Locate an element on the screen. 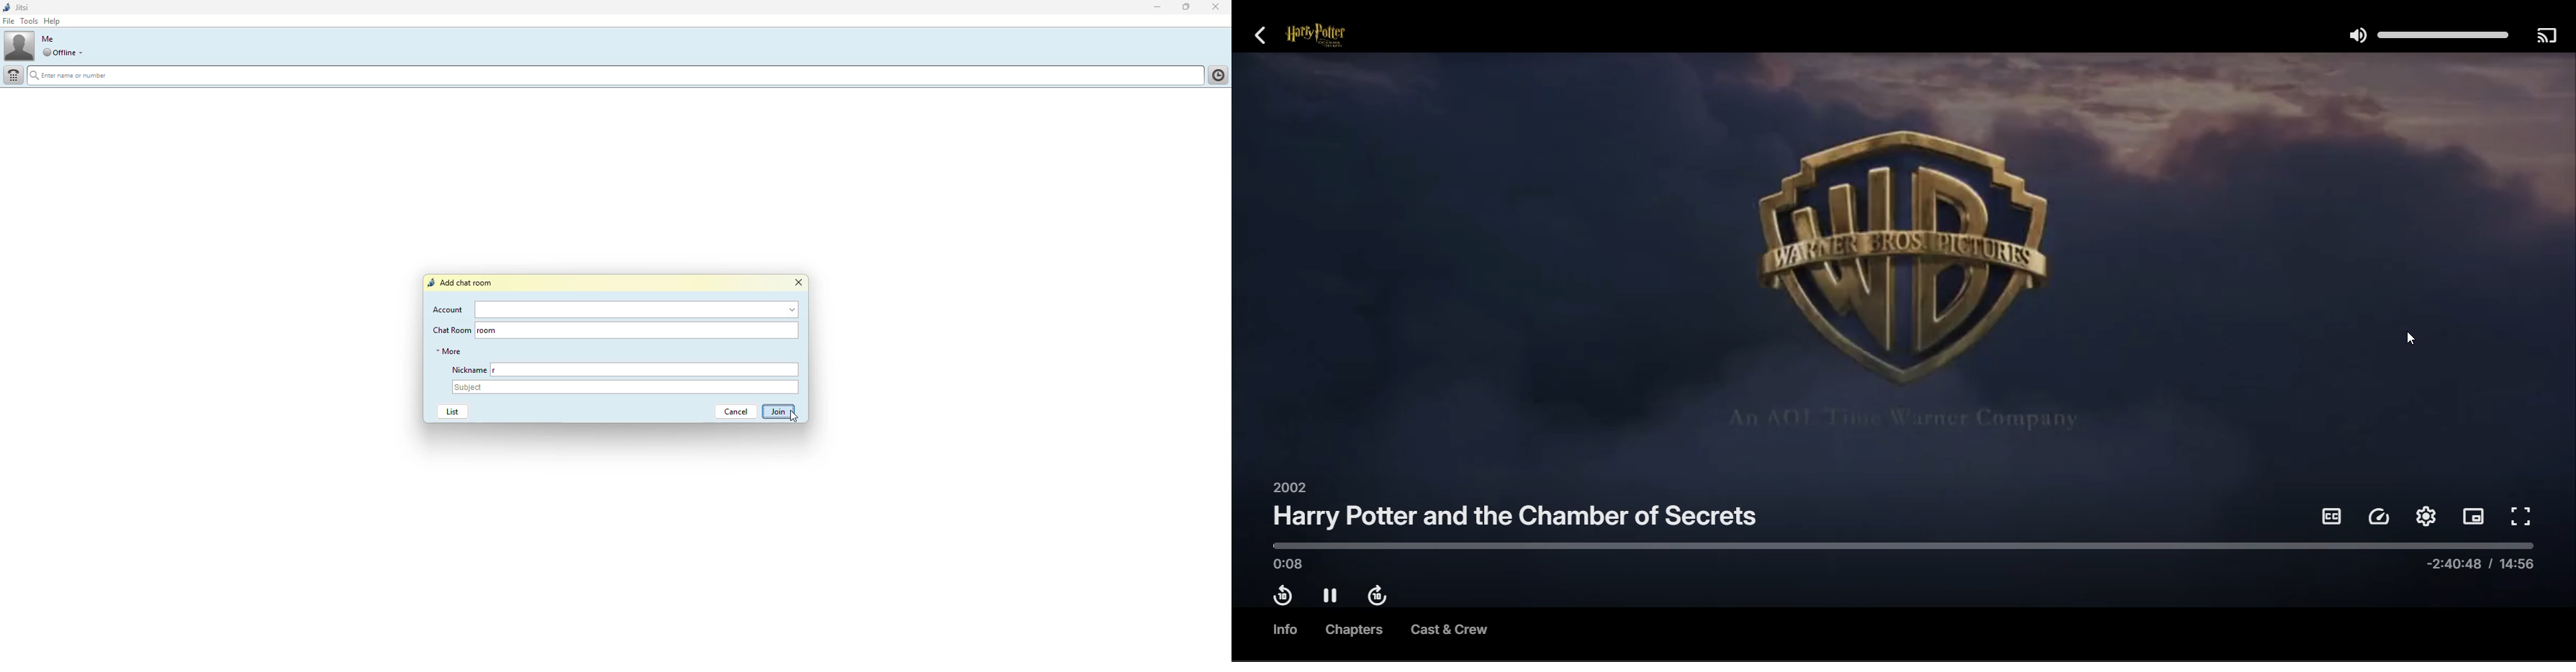  close is located at coordinates (801, 283).